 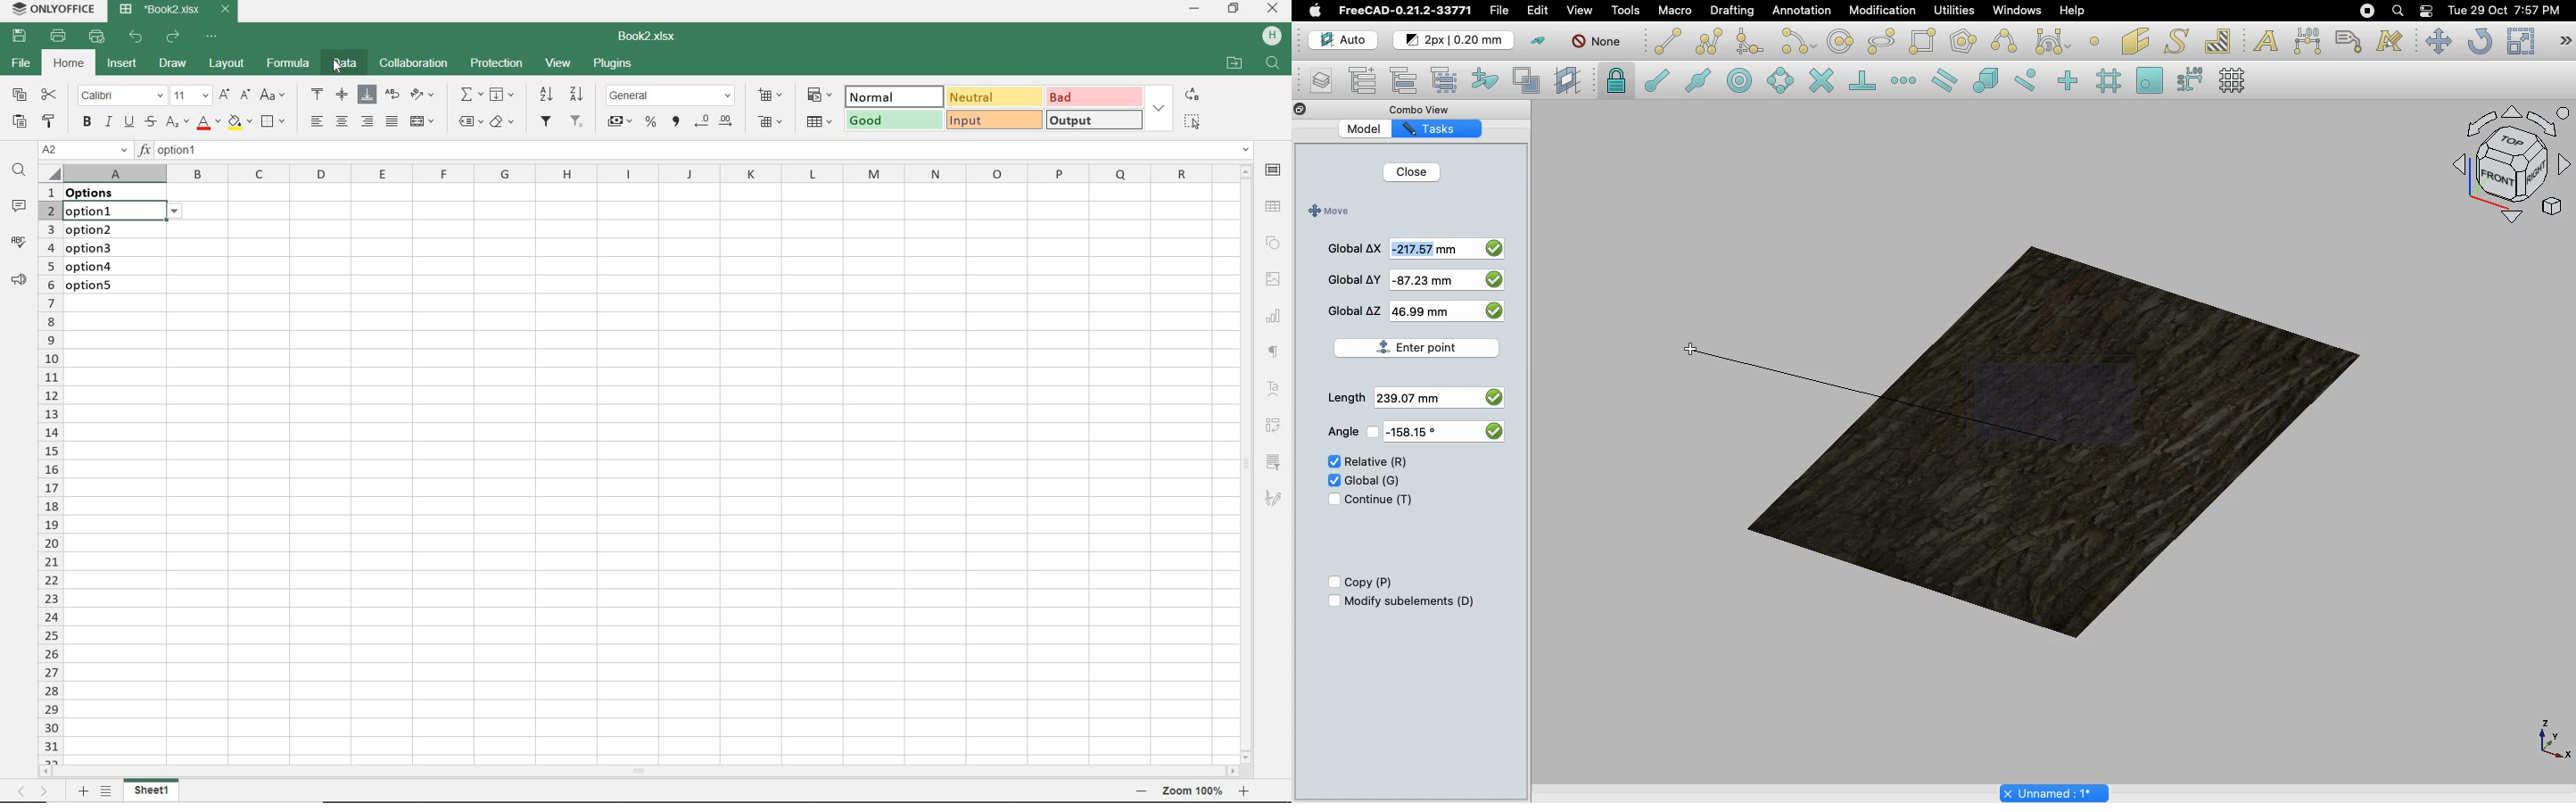 What do you see at coordinates (1745, 79) in the screenshot?
I see `Snap center` at bounding box center [1745, 79].